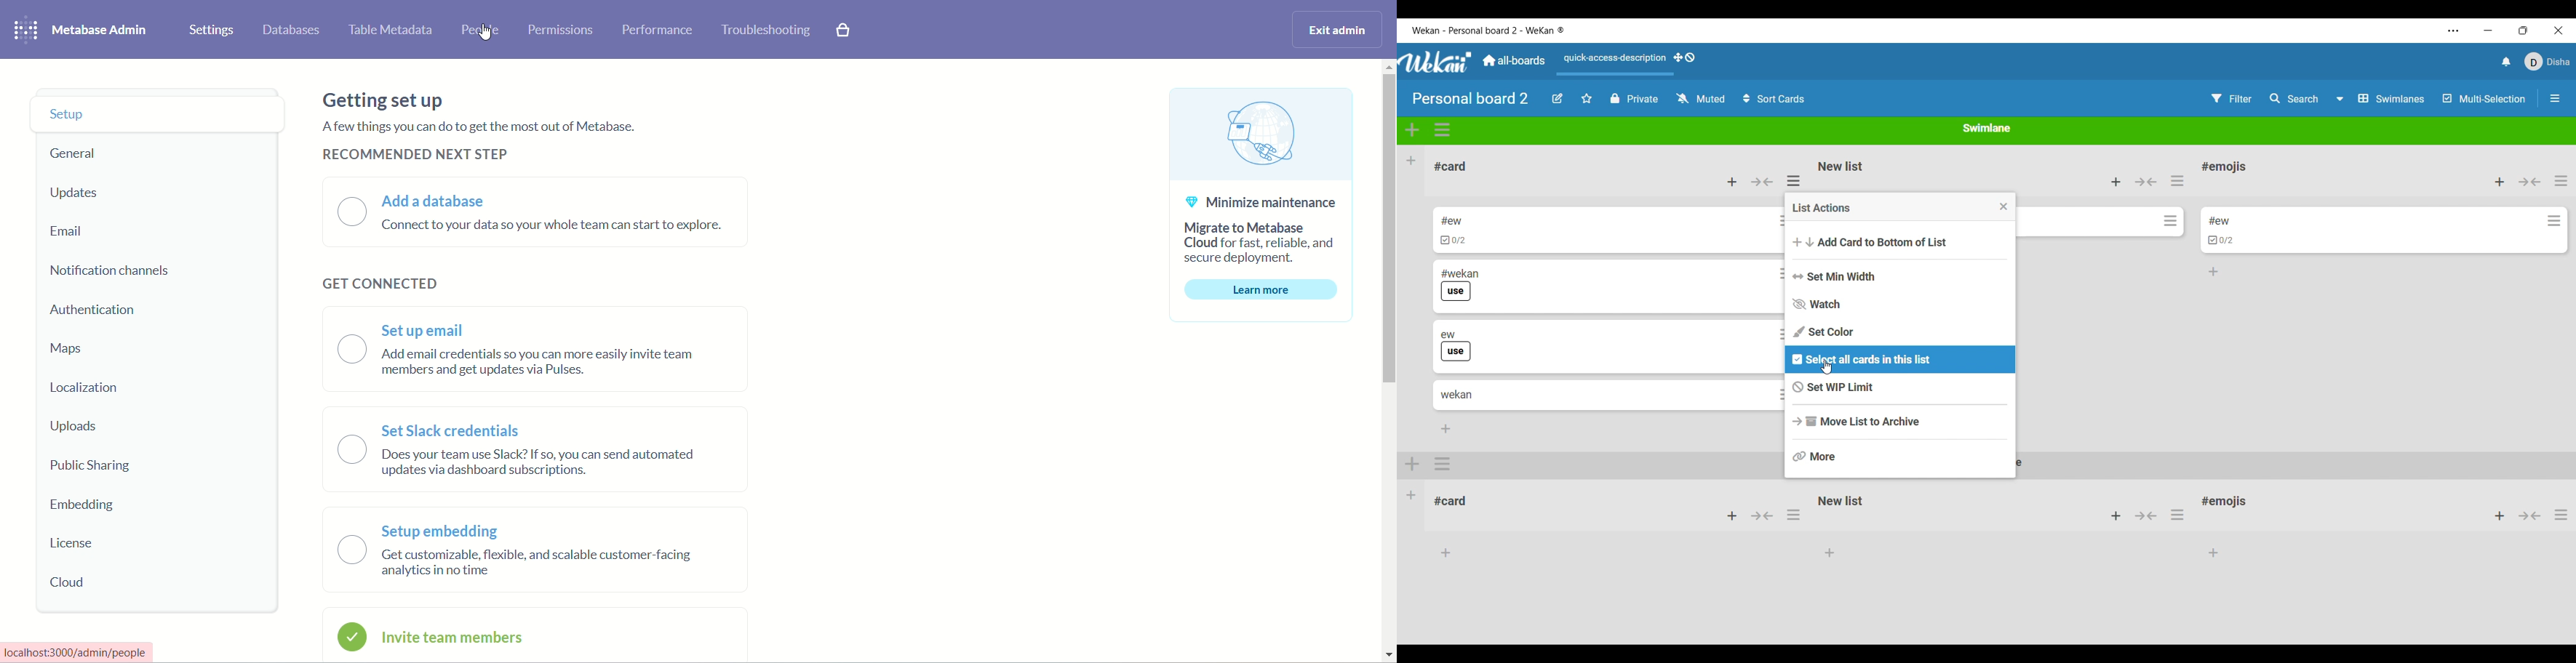 The height and width of the screenshot is (672, 2576). What do you see at coordinates (1457, 394) in the screenshot?
I see `Card name` at bounding box center [1457, 394].